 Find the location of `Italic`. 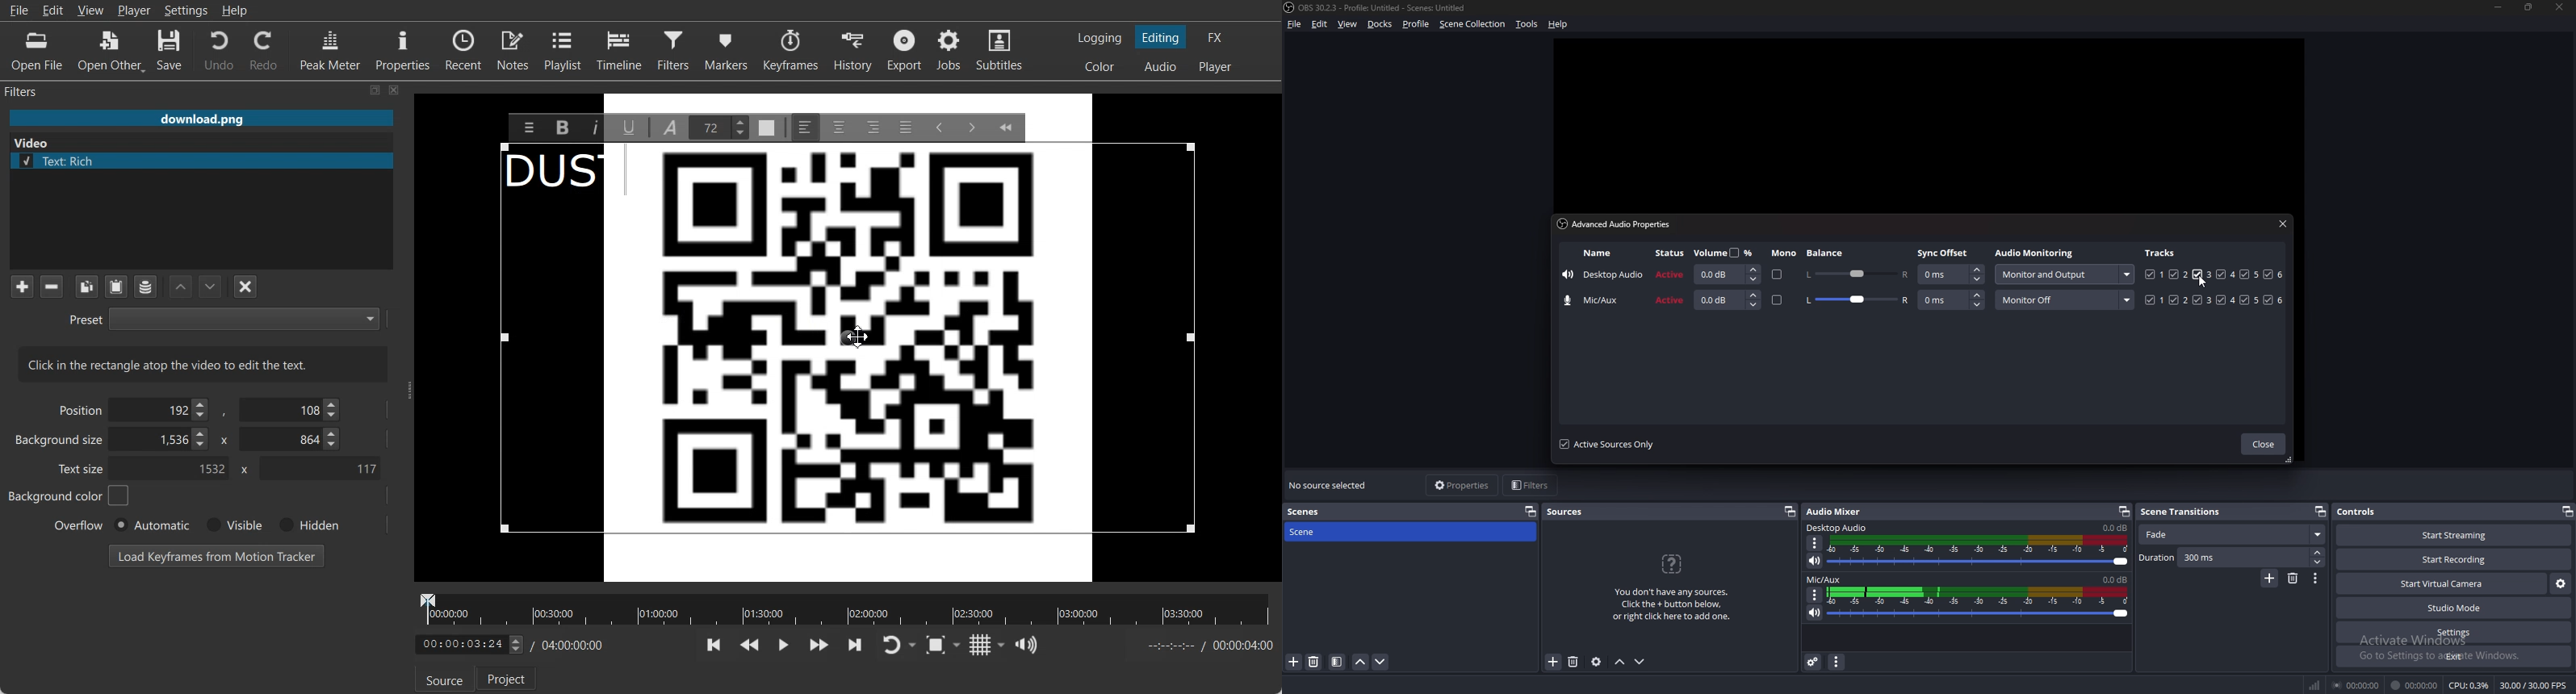

Italic is located at coordinates (594, 128).